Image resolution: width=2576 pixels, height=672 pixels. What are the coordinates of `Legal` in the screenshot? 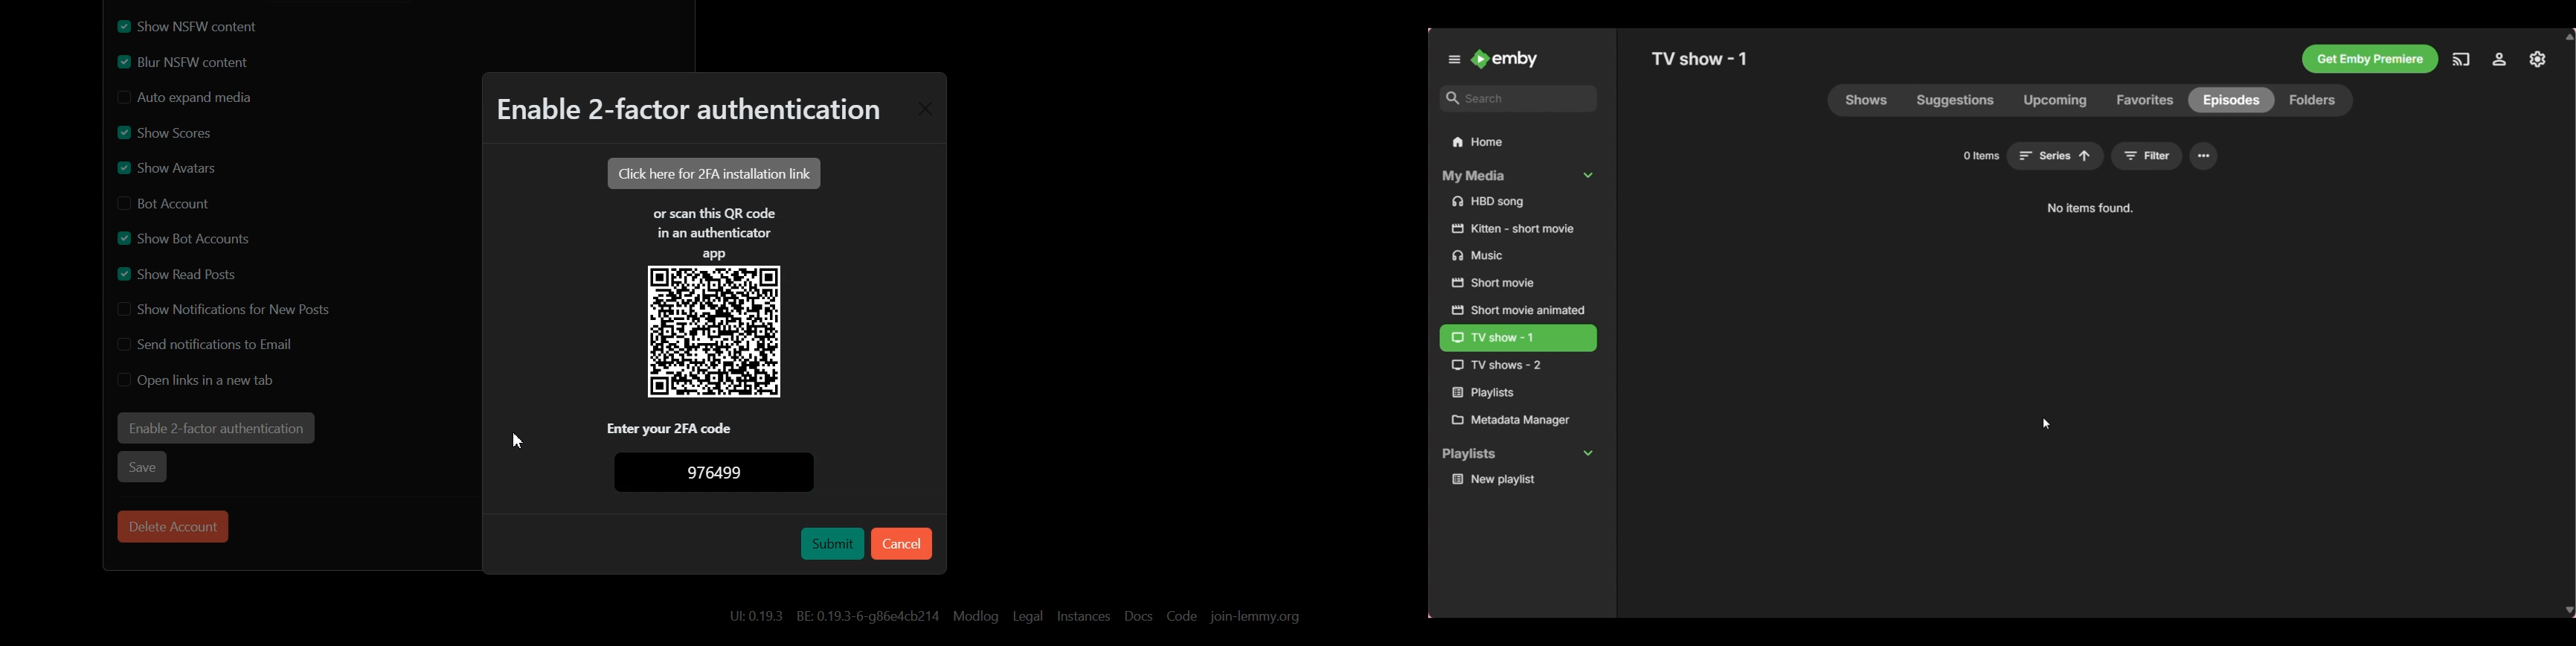 It's located at (1028, 616).